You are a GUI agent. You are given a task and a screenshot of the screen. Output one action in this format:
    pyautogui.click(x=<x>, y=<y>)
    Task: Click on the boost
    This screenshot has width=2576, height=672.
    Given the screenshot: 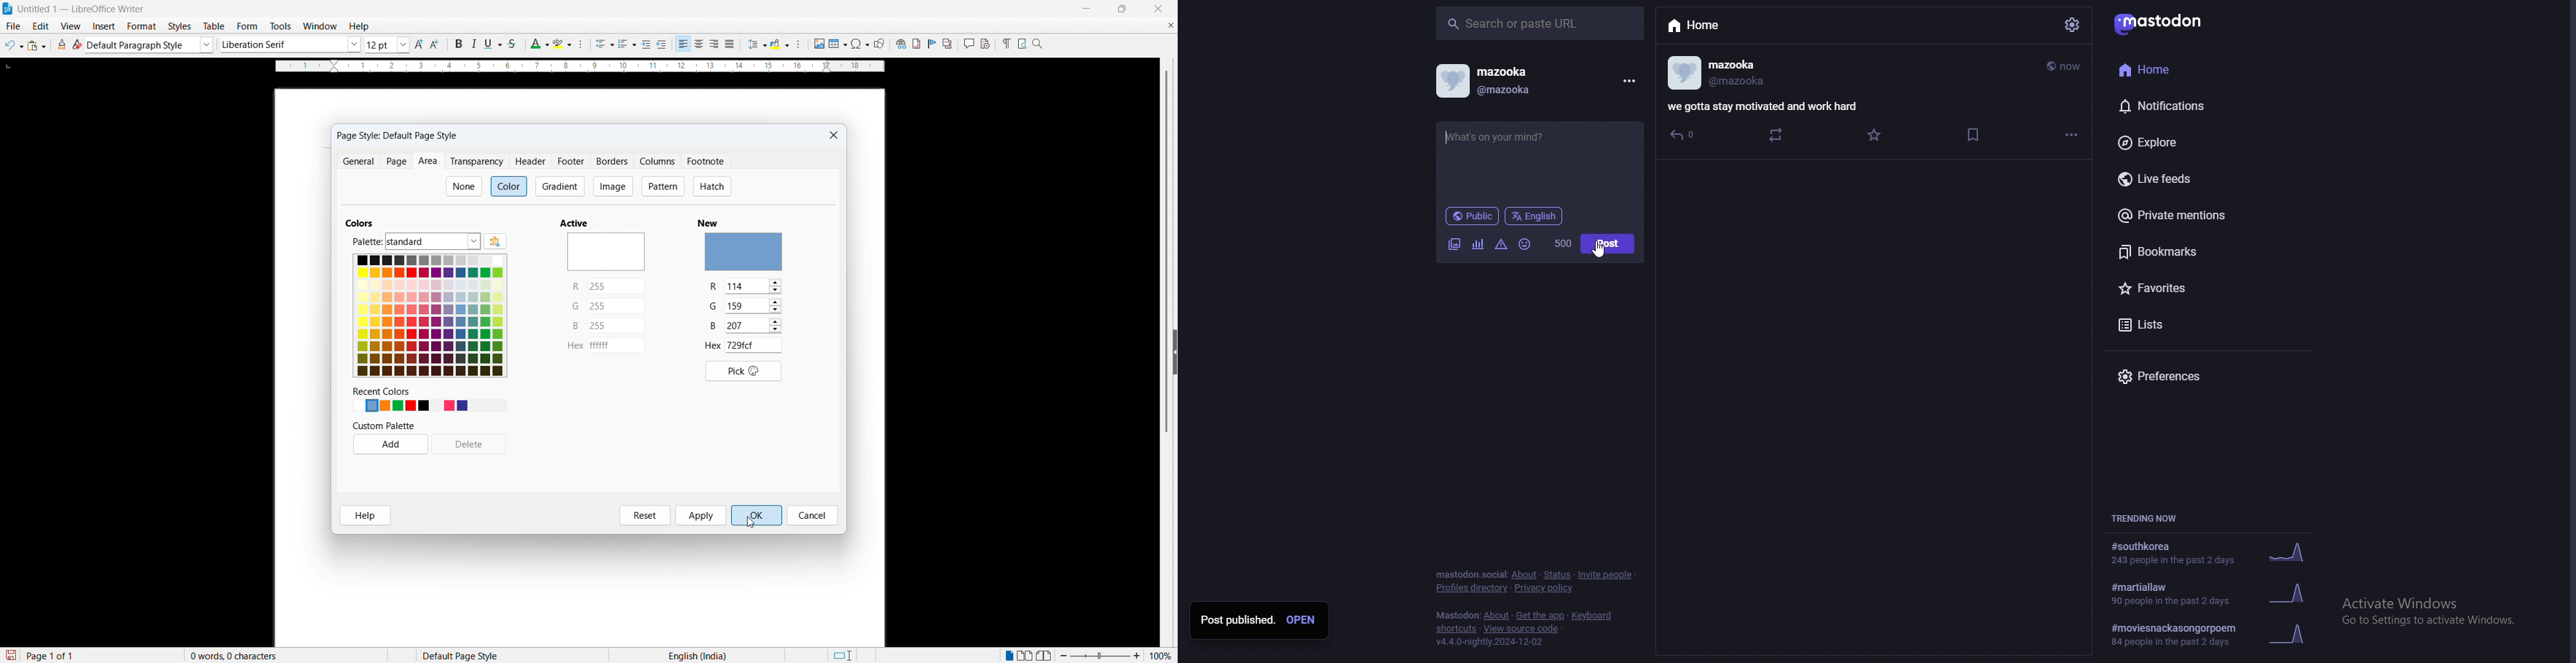 What is the action you would take?
    pyautogui.click(x=1776, y=135)
    